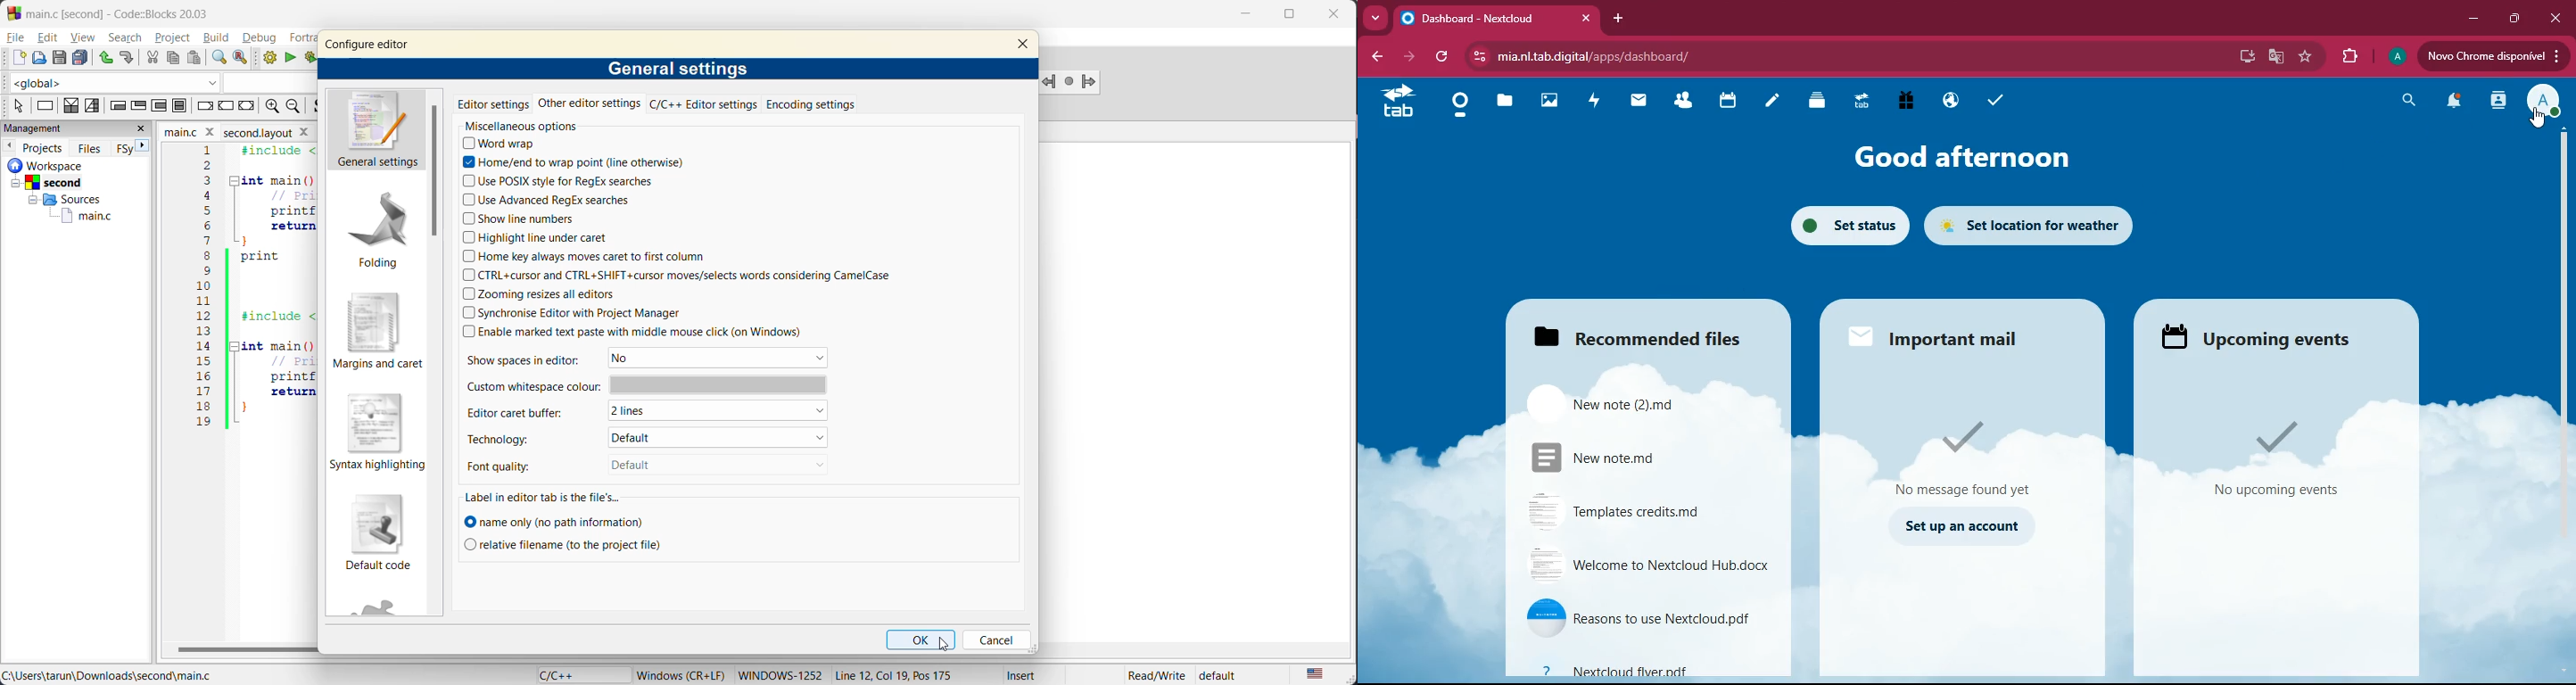  Describe the element at coordinates (1614, 457) in the screenshot. I see `file` at that location.